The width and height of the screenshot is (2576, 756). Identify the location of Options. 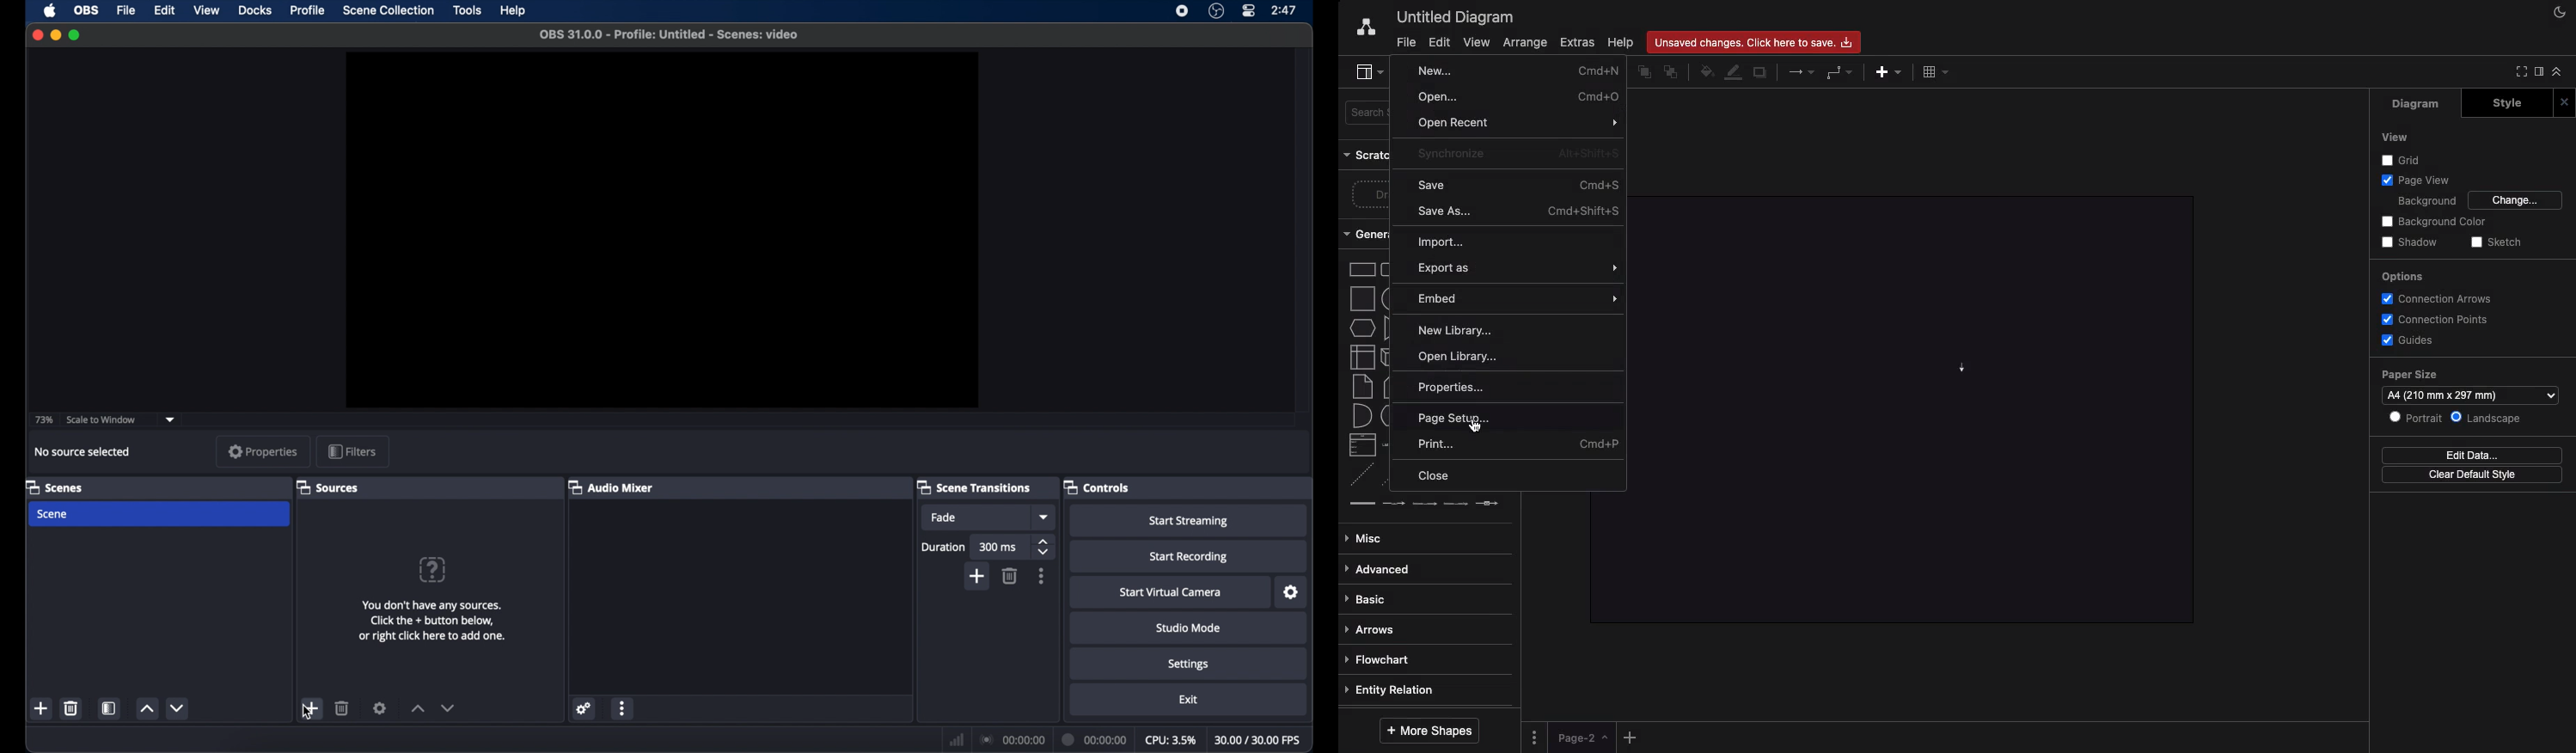
(1537, 736).